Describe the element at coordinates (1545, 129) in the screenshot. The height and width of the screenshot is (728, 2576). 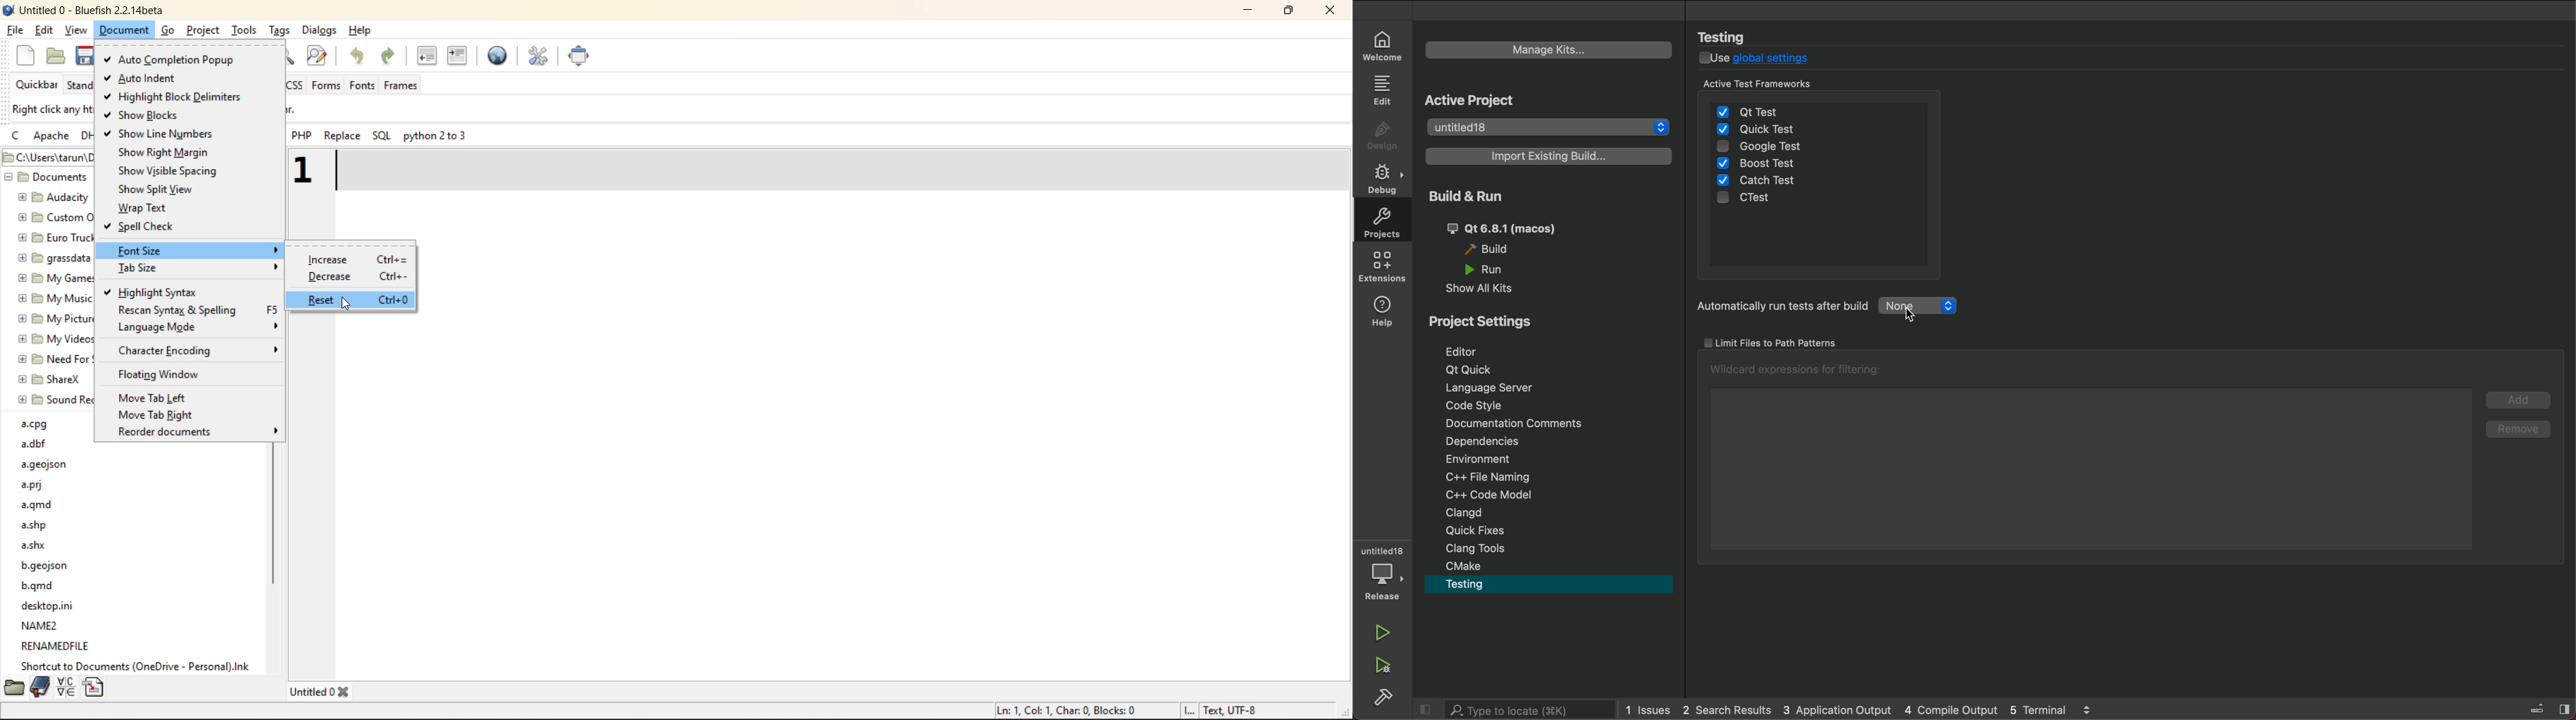
I see `untitled 18` at that location.